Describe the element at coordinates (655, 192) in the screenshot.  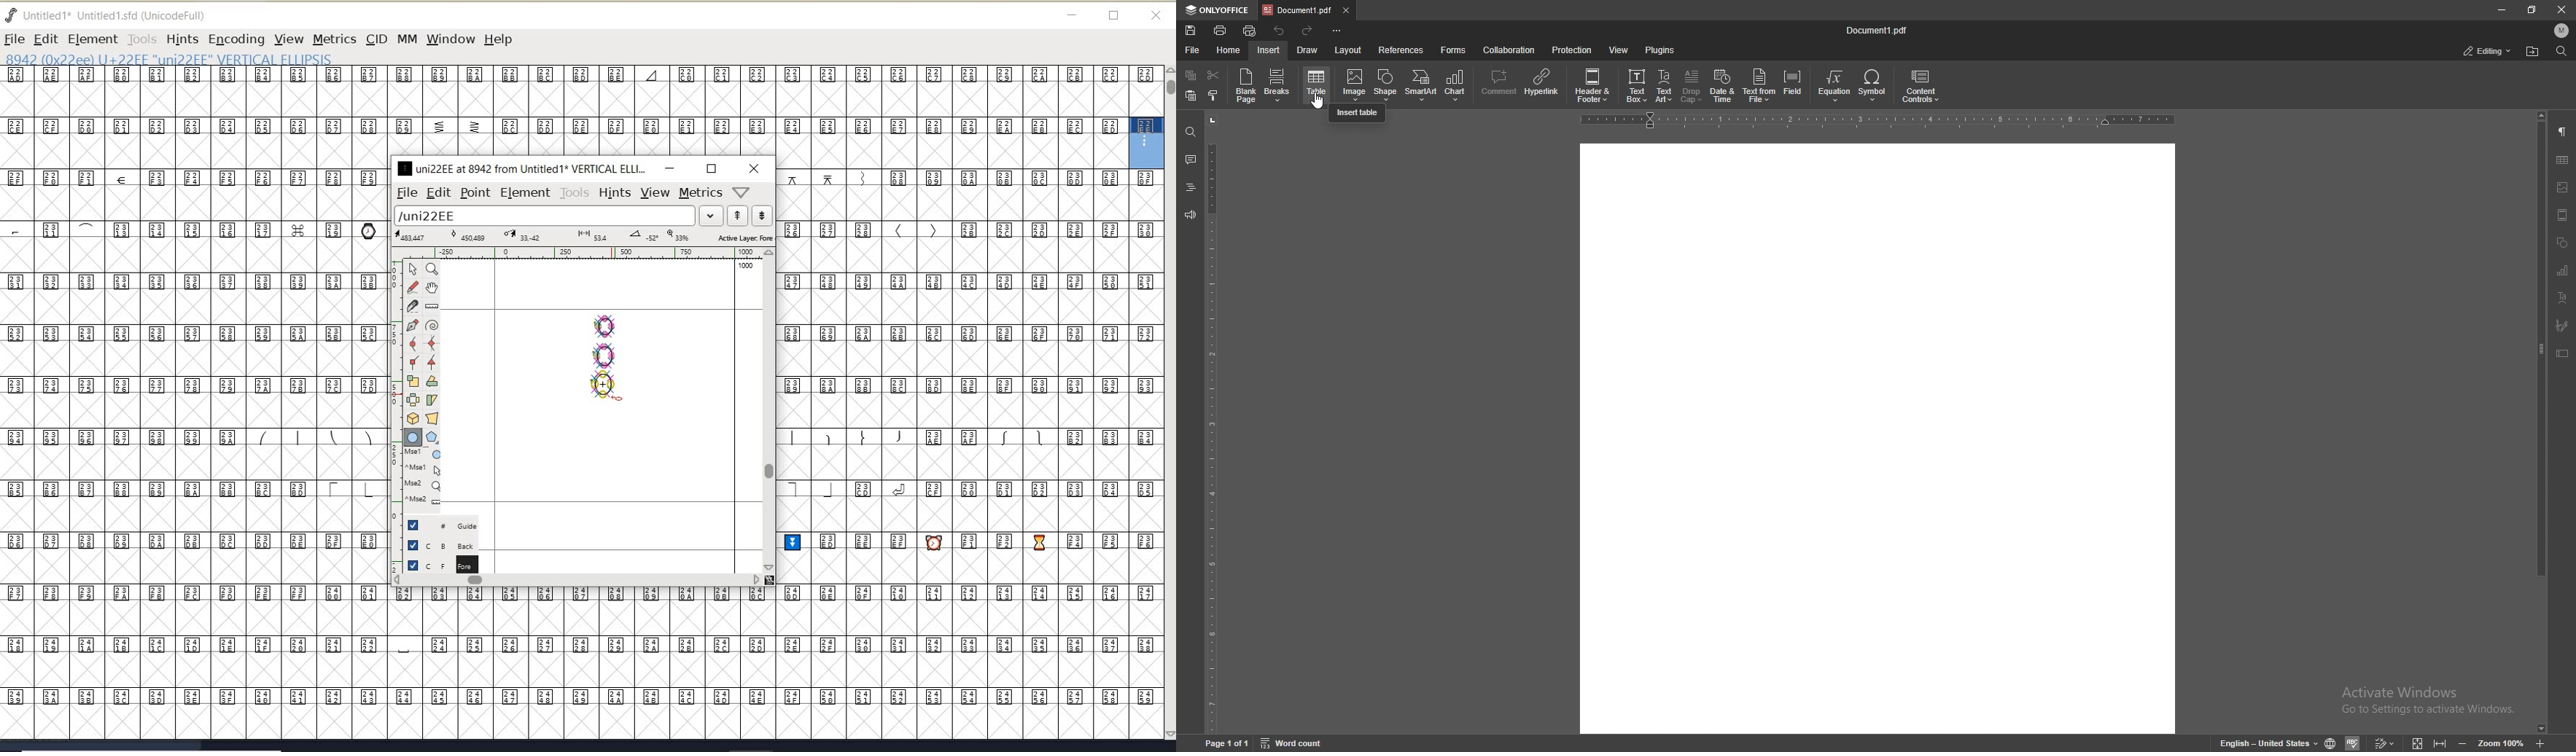
I see `view` at that location.